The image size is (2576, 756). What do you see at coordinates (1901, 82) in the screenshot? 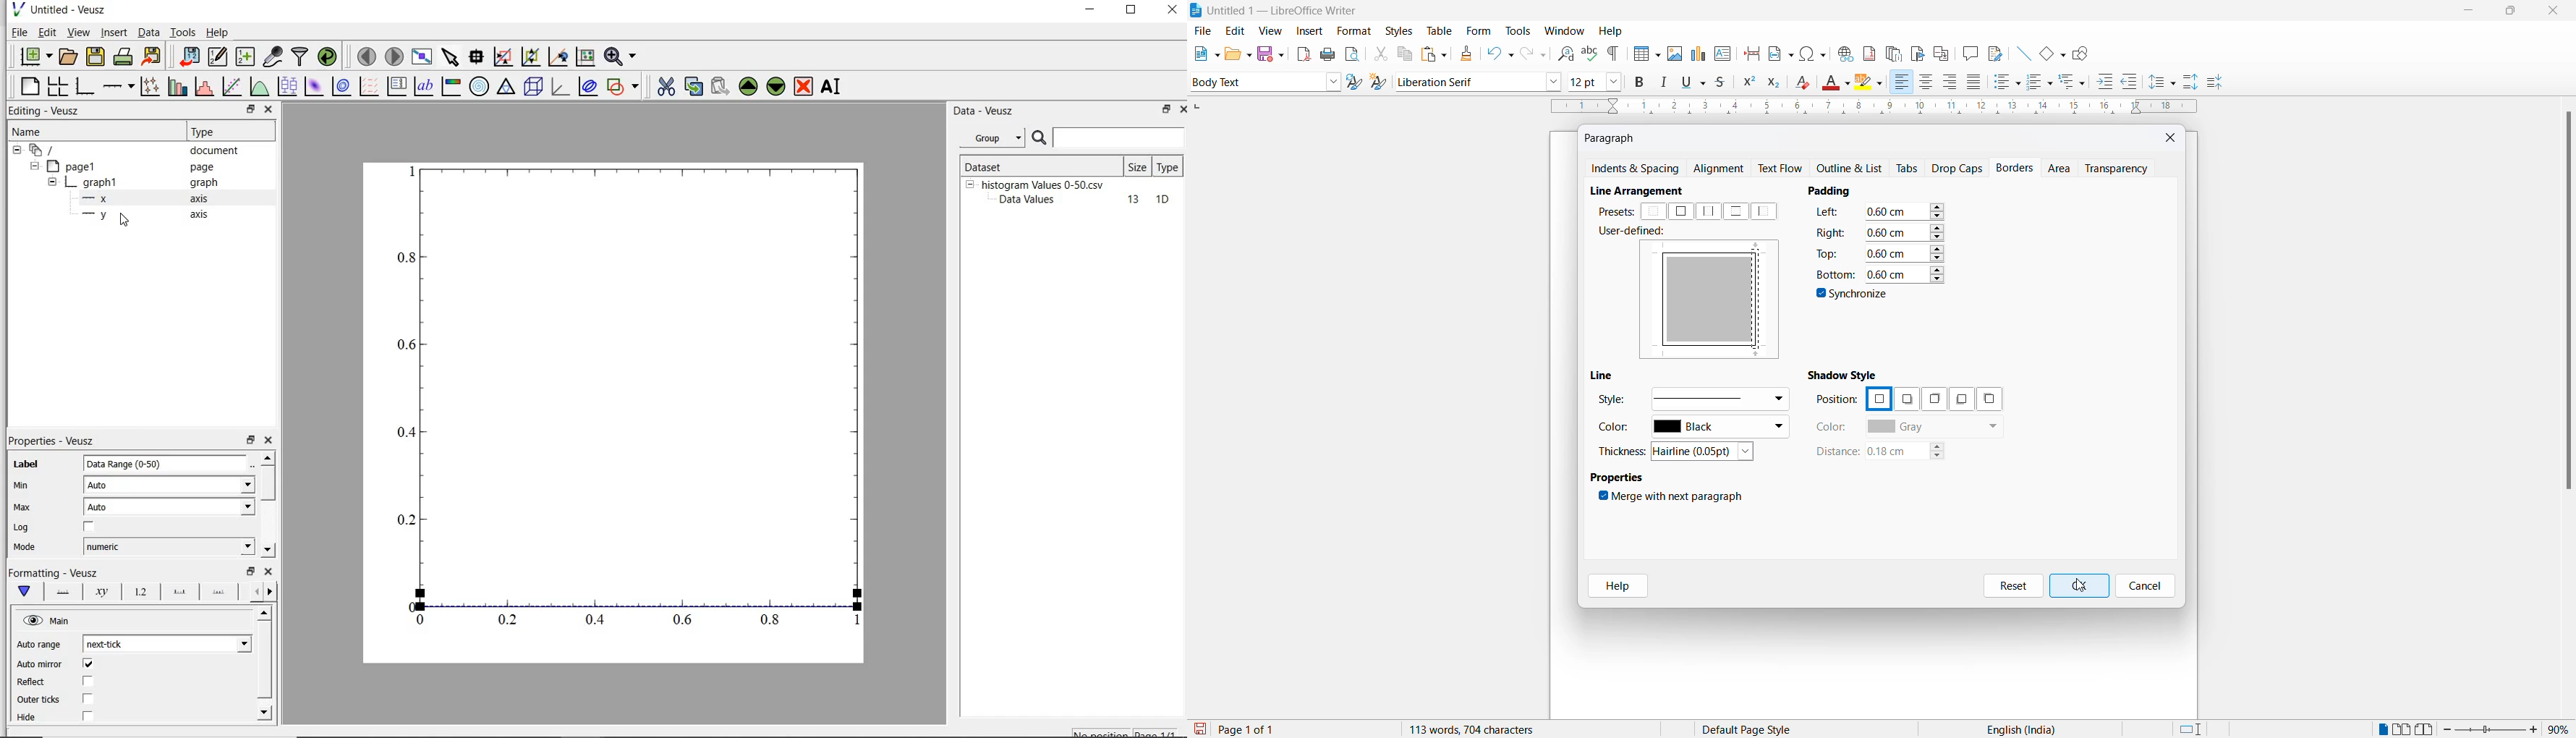
I see `text align right` at bounding box center [1901, 82].